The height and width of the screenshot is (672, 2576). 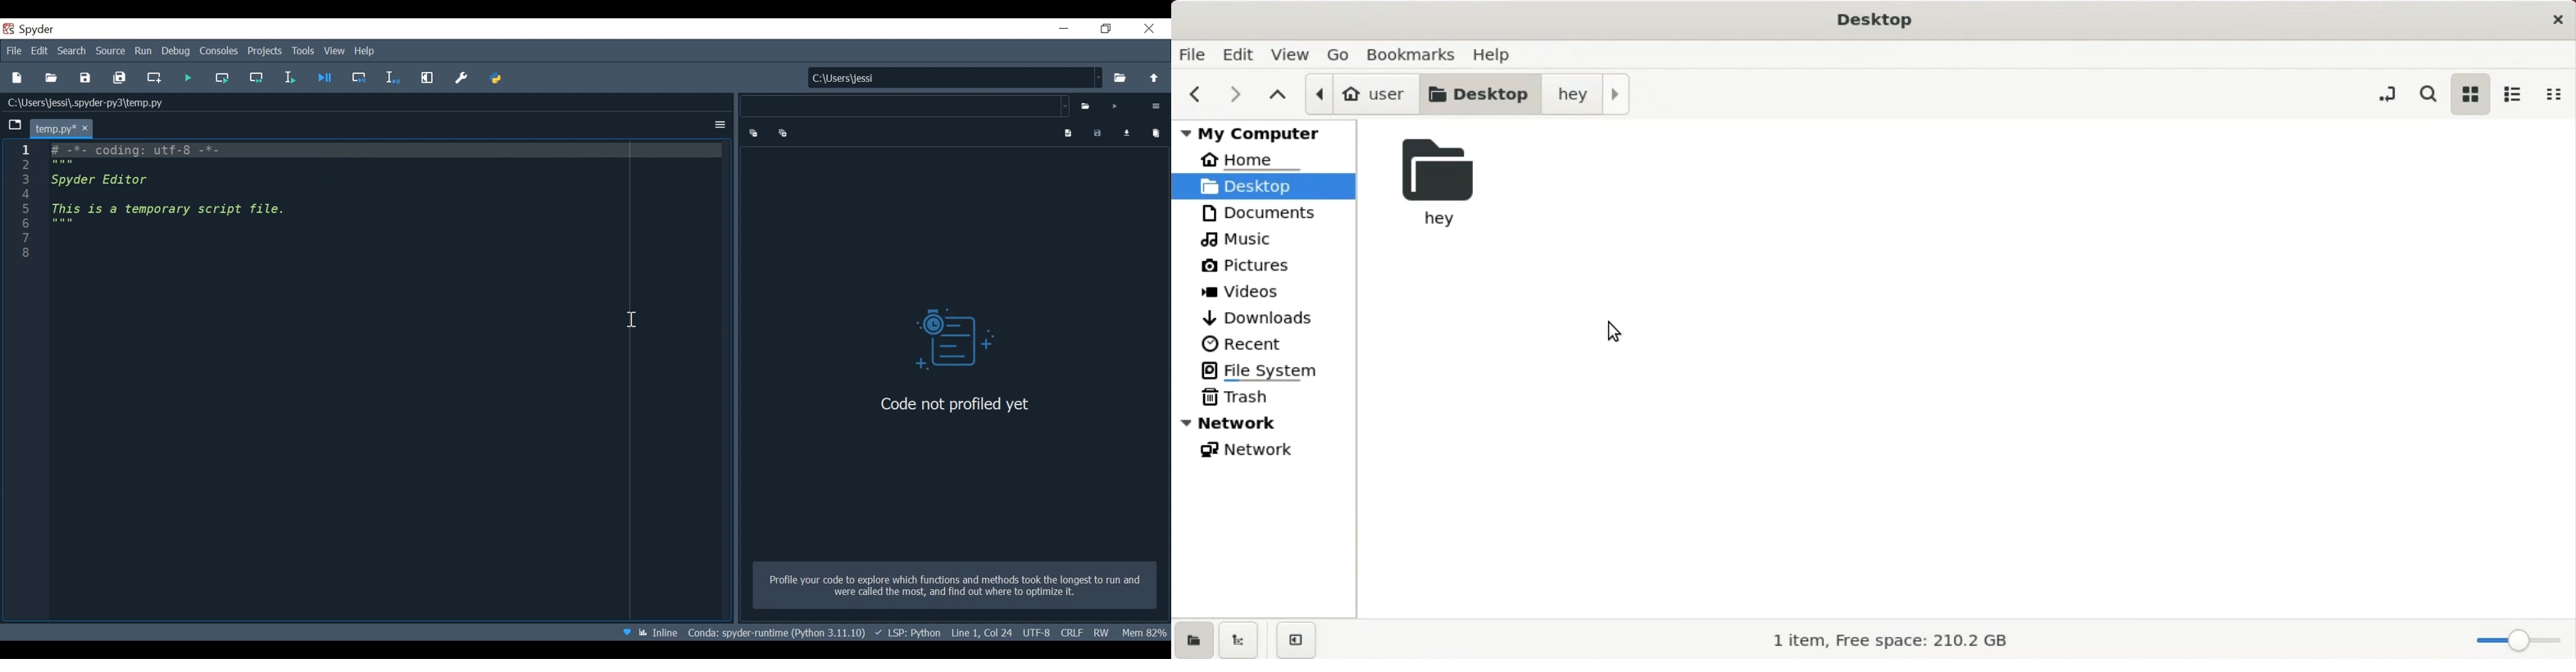 What do you see at coordinates (326, 80) in the screenshot?
I see `Debug file` at bounding box center [326, 80].